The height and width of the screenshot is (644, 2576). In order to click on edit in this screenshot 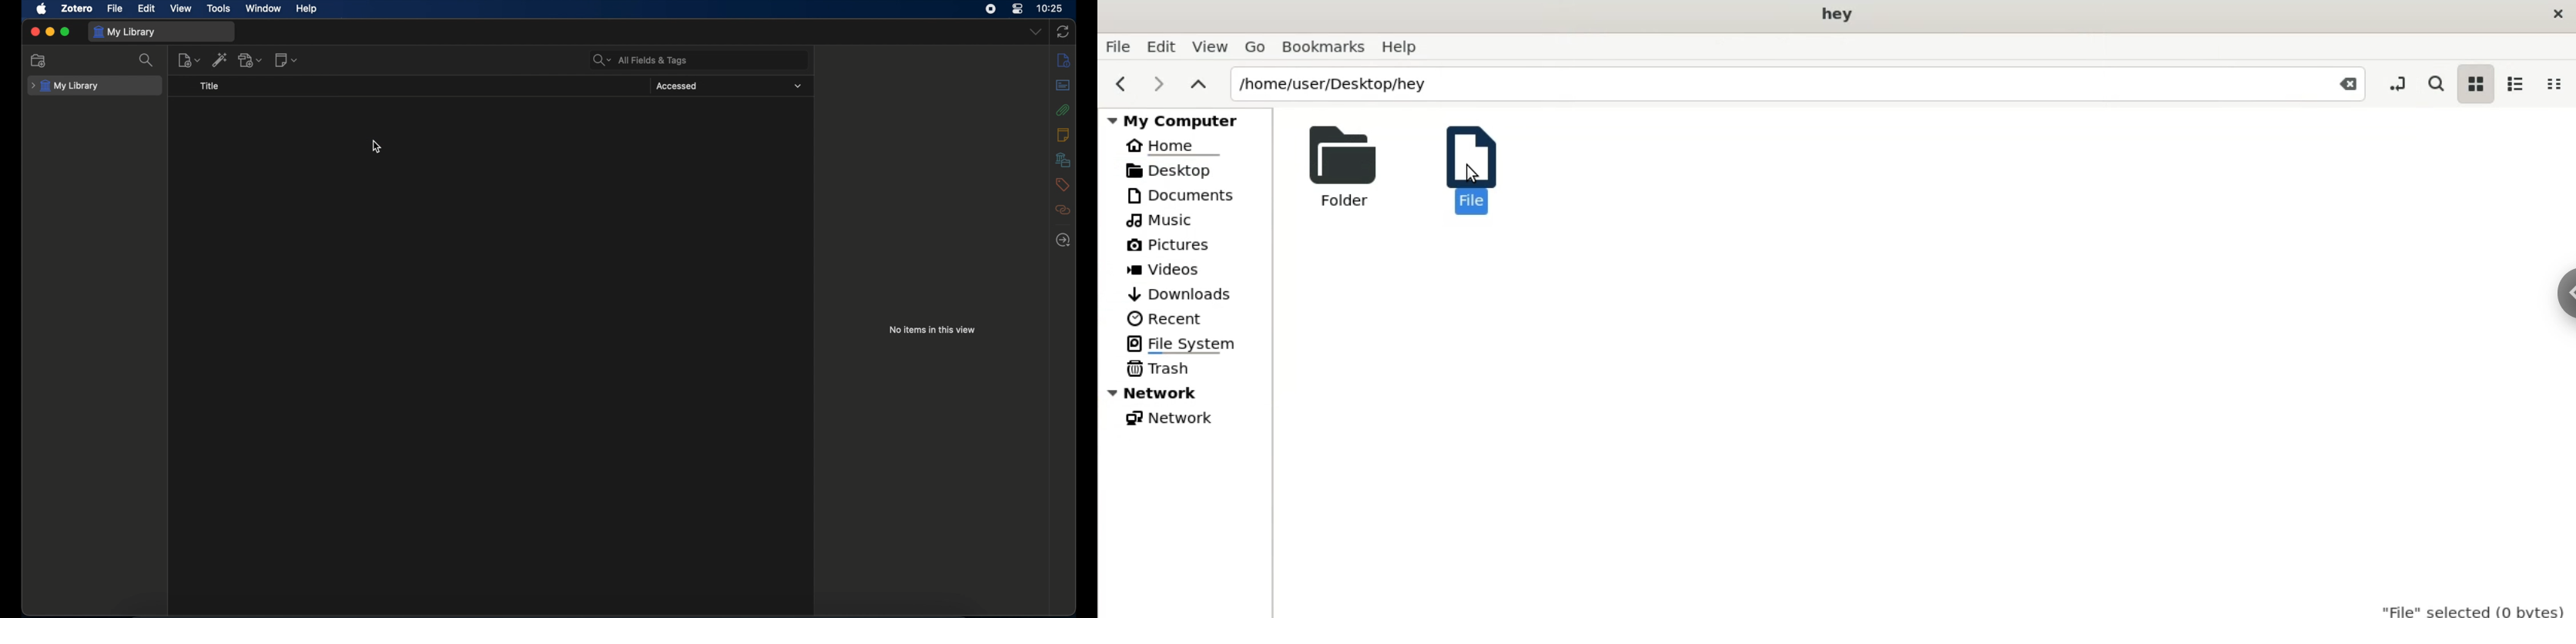, I will do `click(148, 9)`.